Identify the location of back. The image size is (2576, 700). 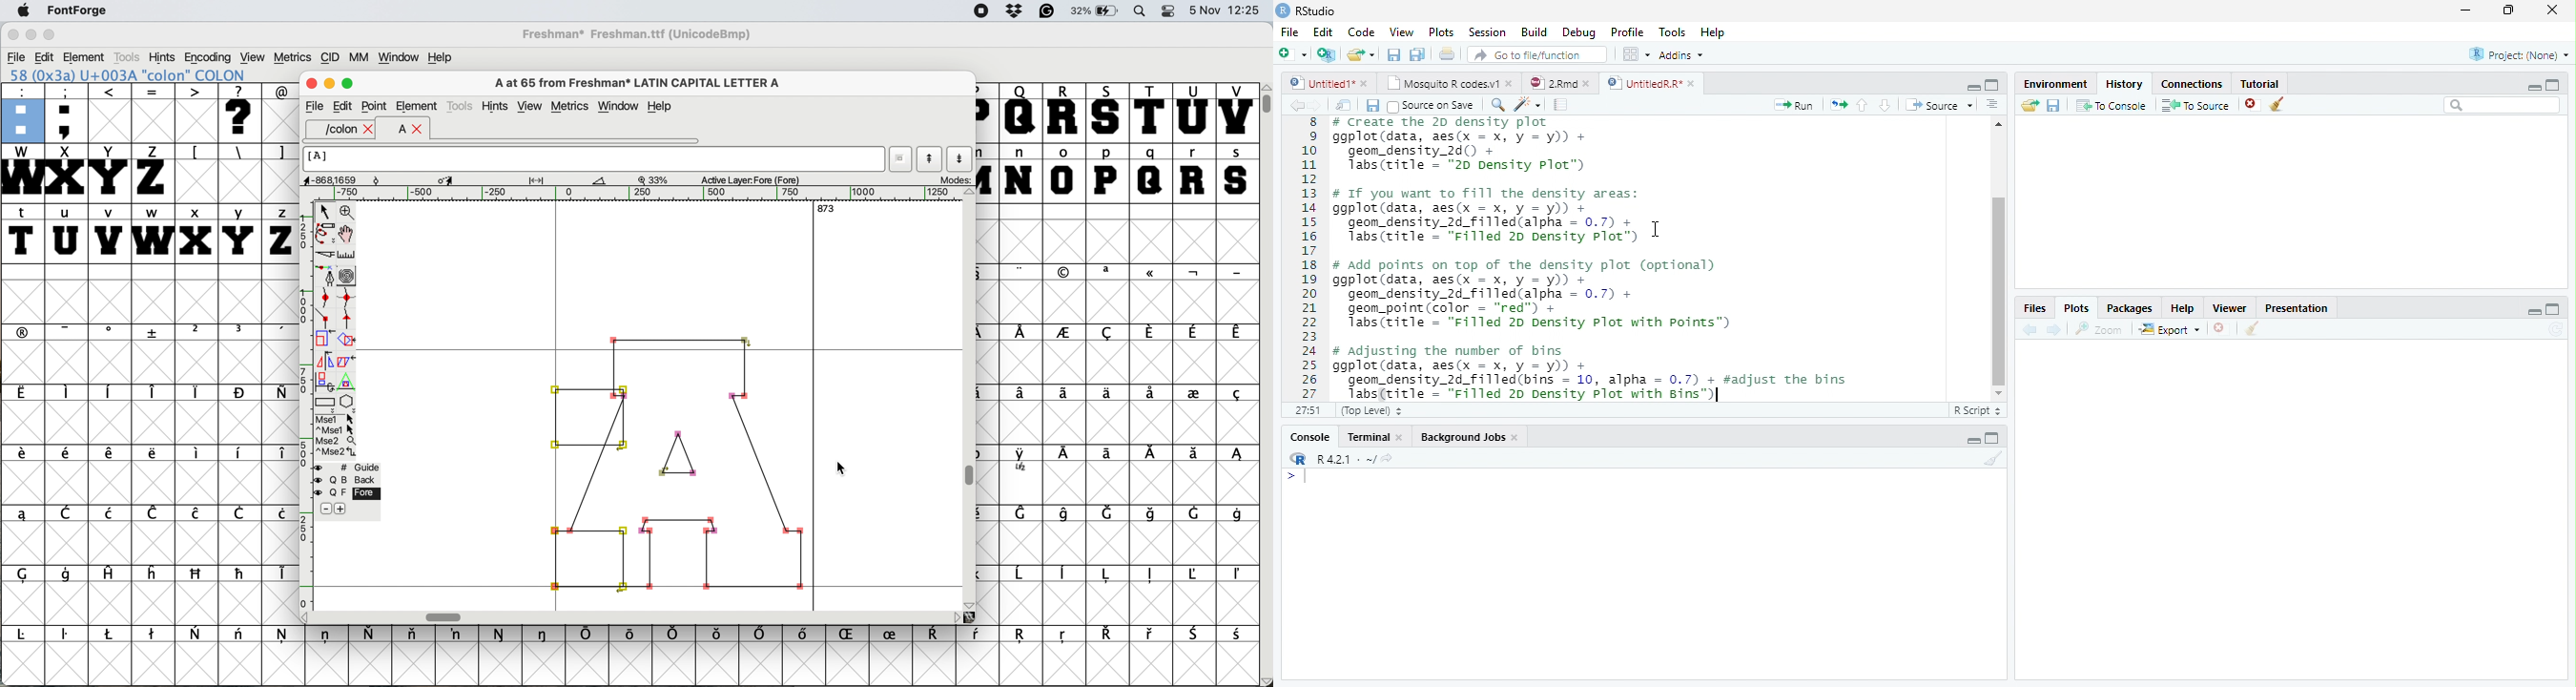
(1292, 105).